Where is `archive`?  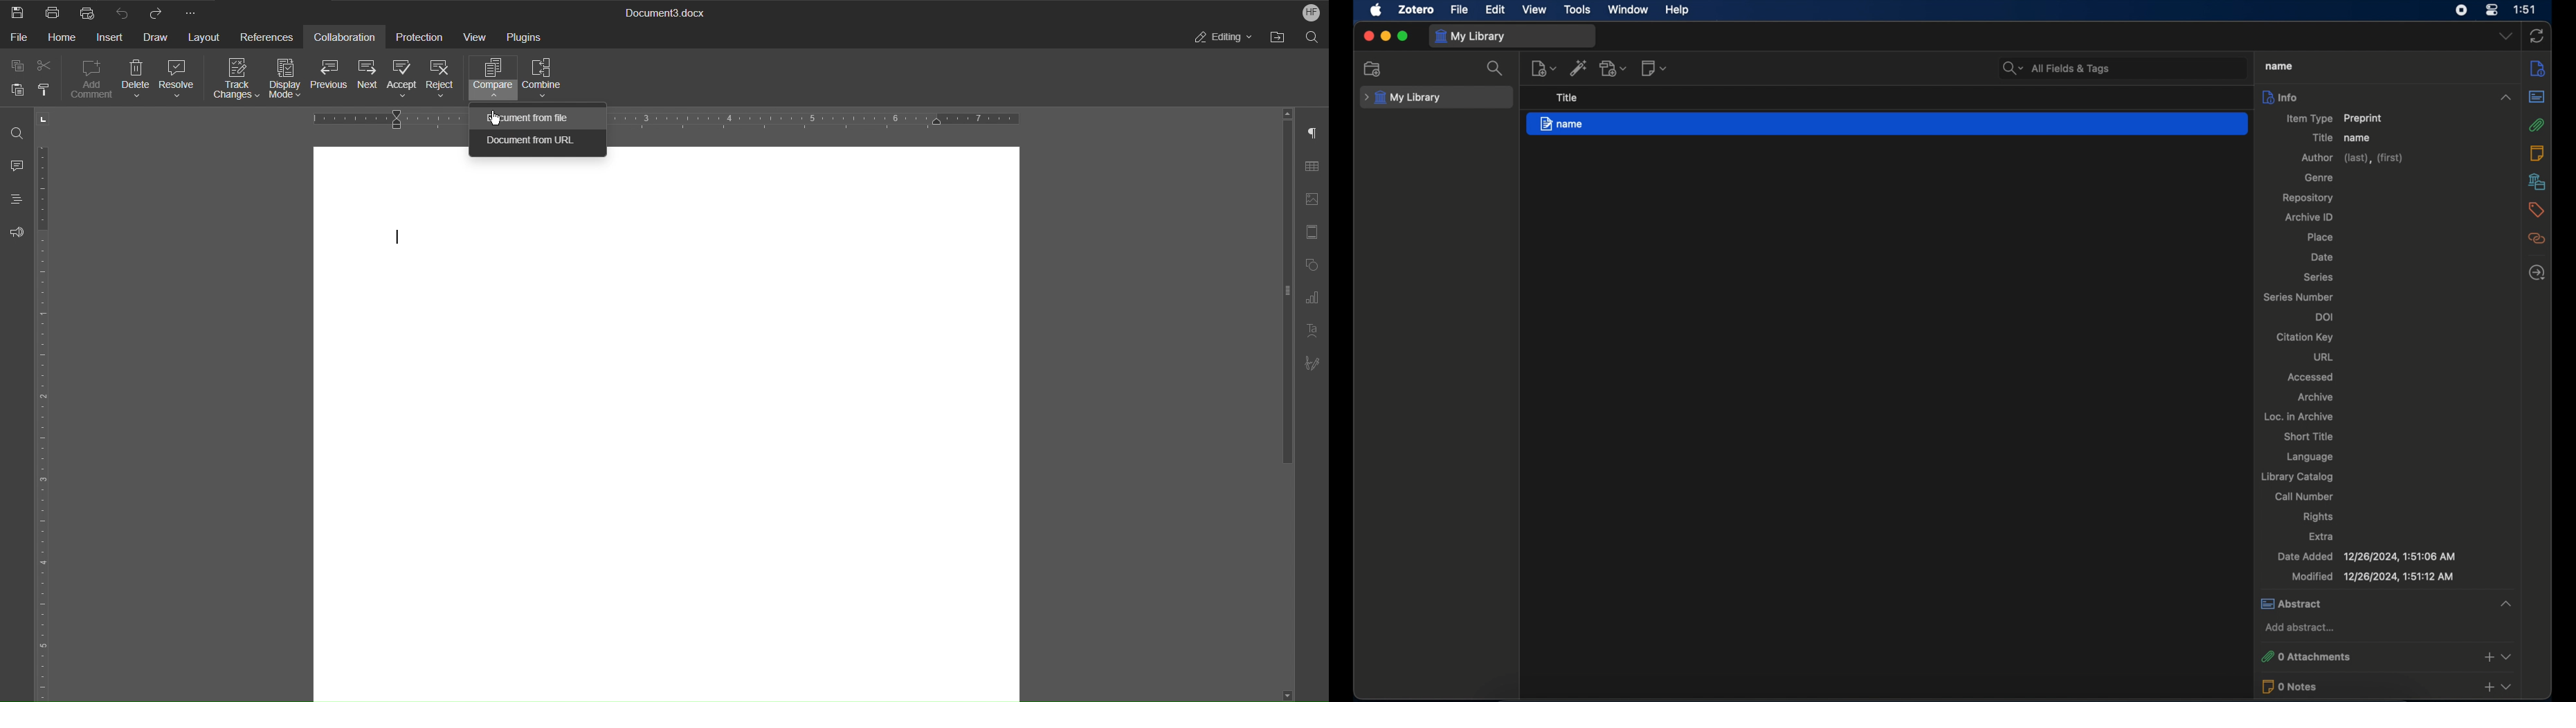 archive is located at coordinates (2318, 398).